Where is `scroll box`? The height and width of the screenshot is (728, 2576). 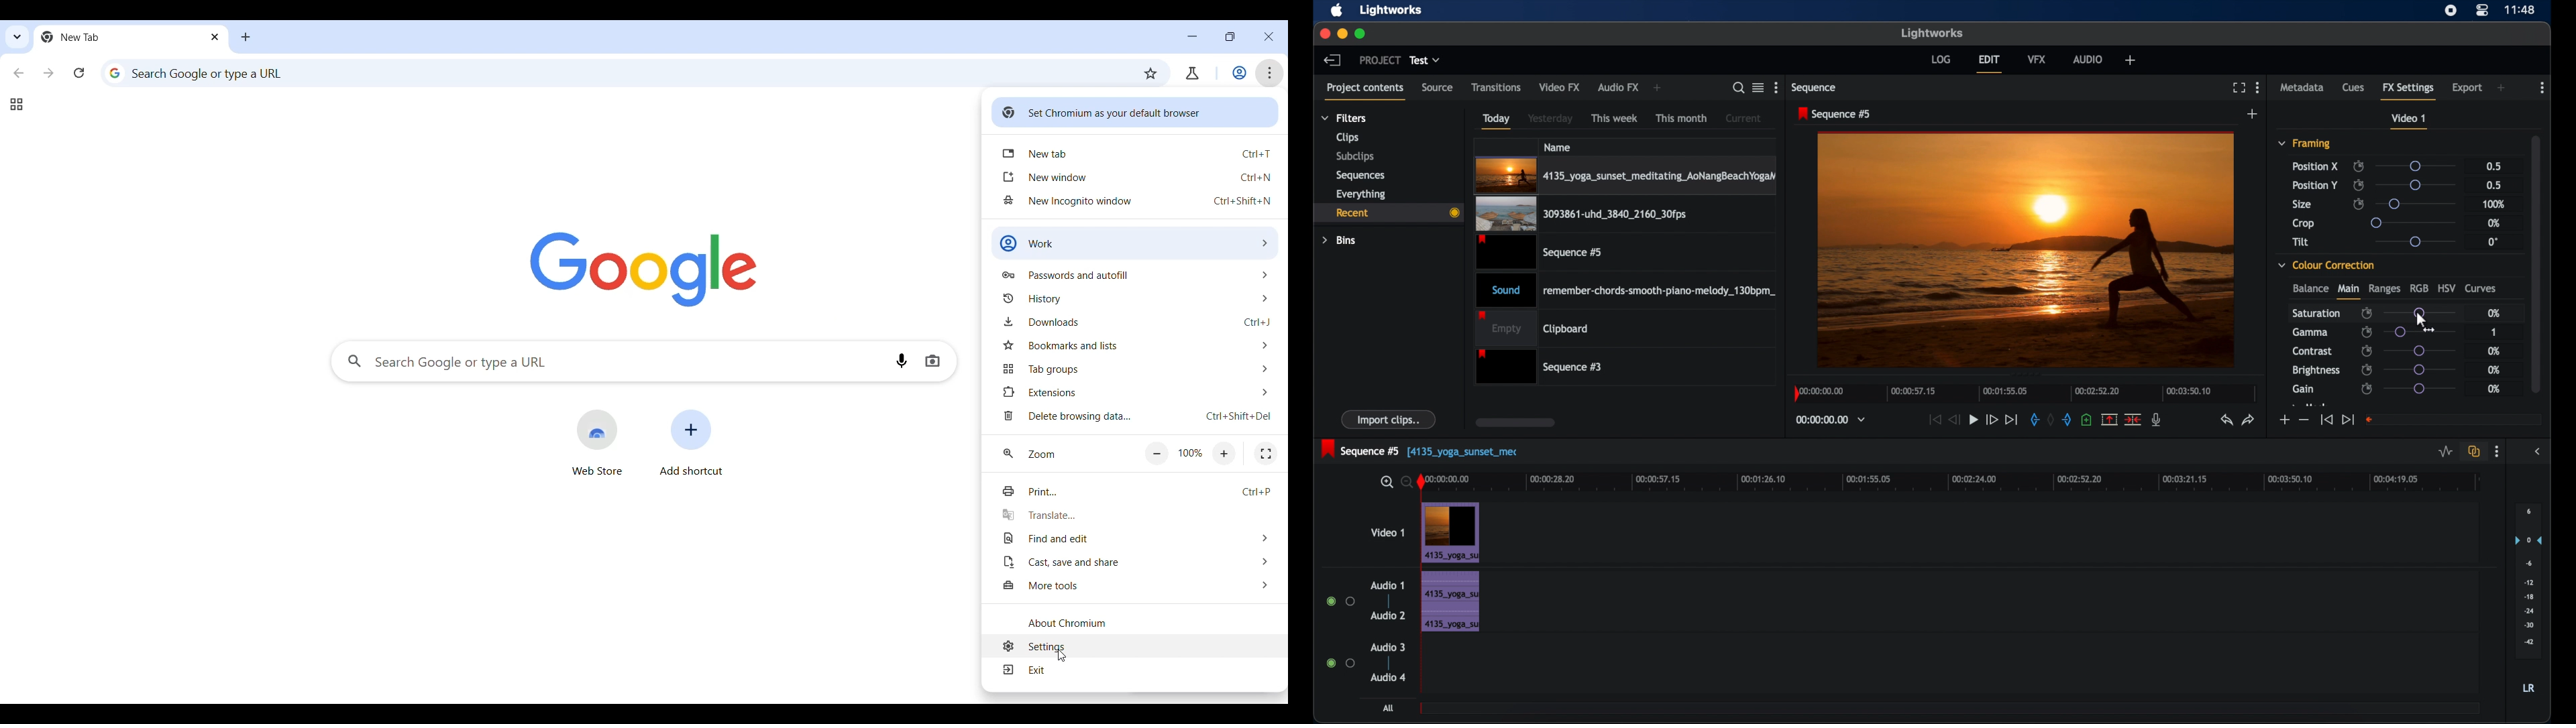 scroll box is located at coordinates (2536, 262).